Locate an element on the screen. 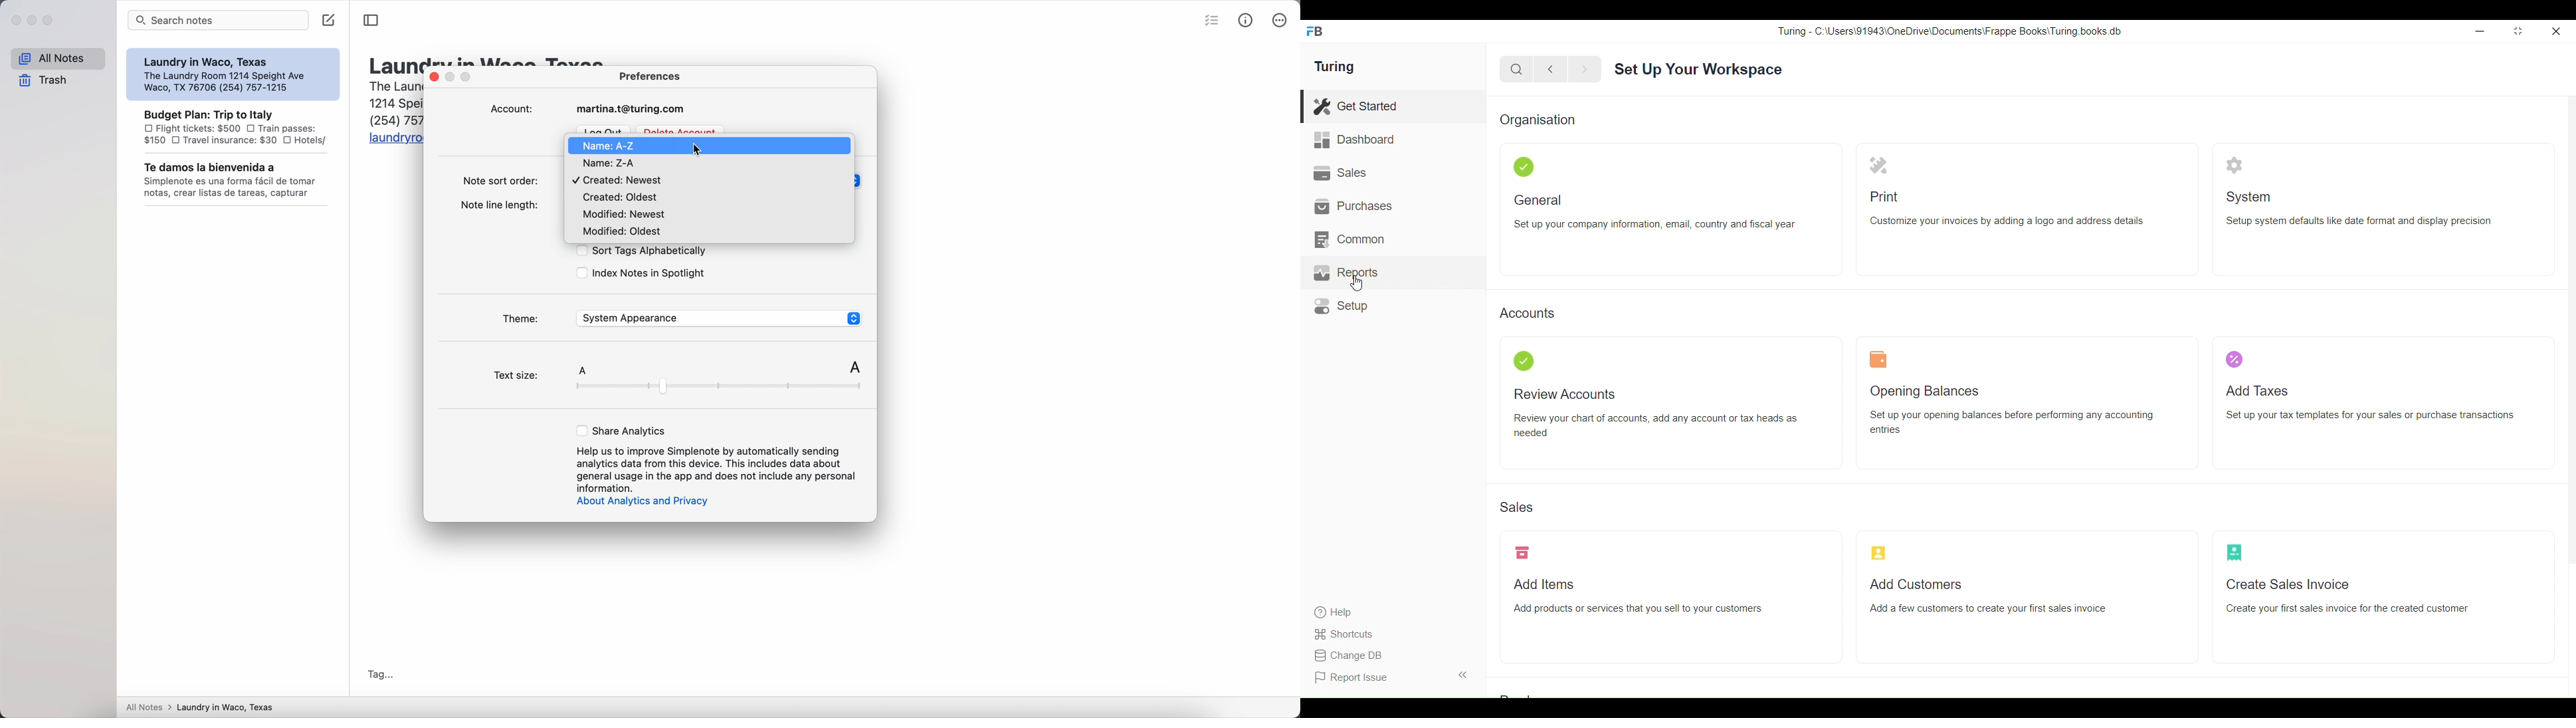  modified: oldest is located at coordinates (621, 233).